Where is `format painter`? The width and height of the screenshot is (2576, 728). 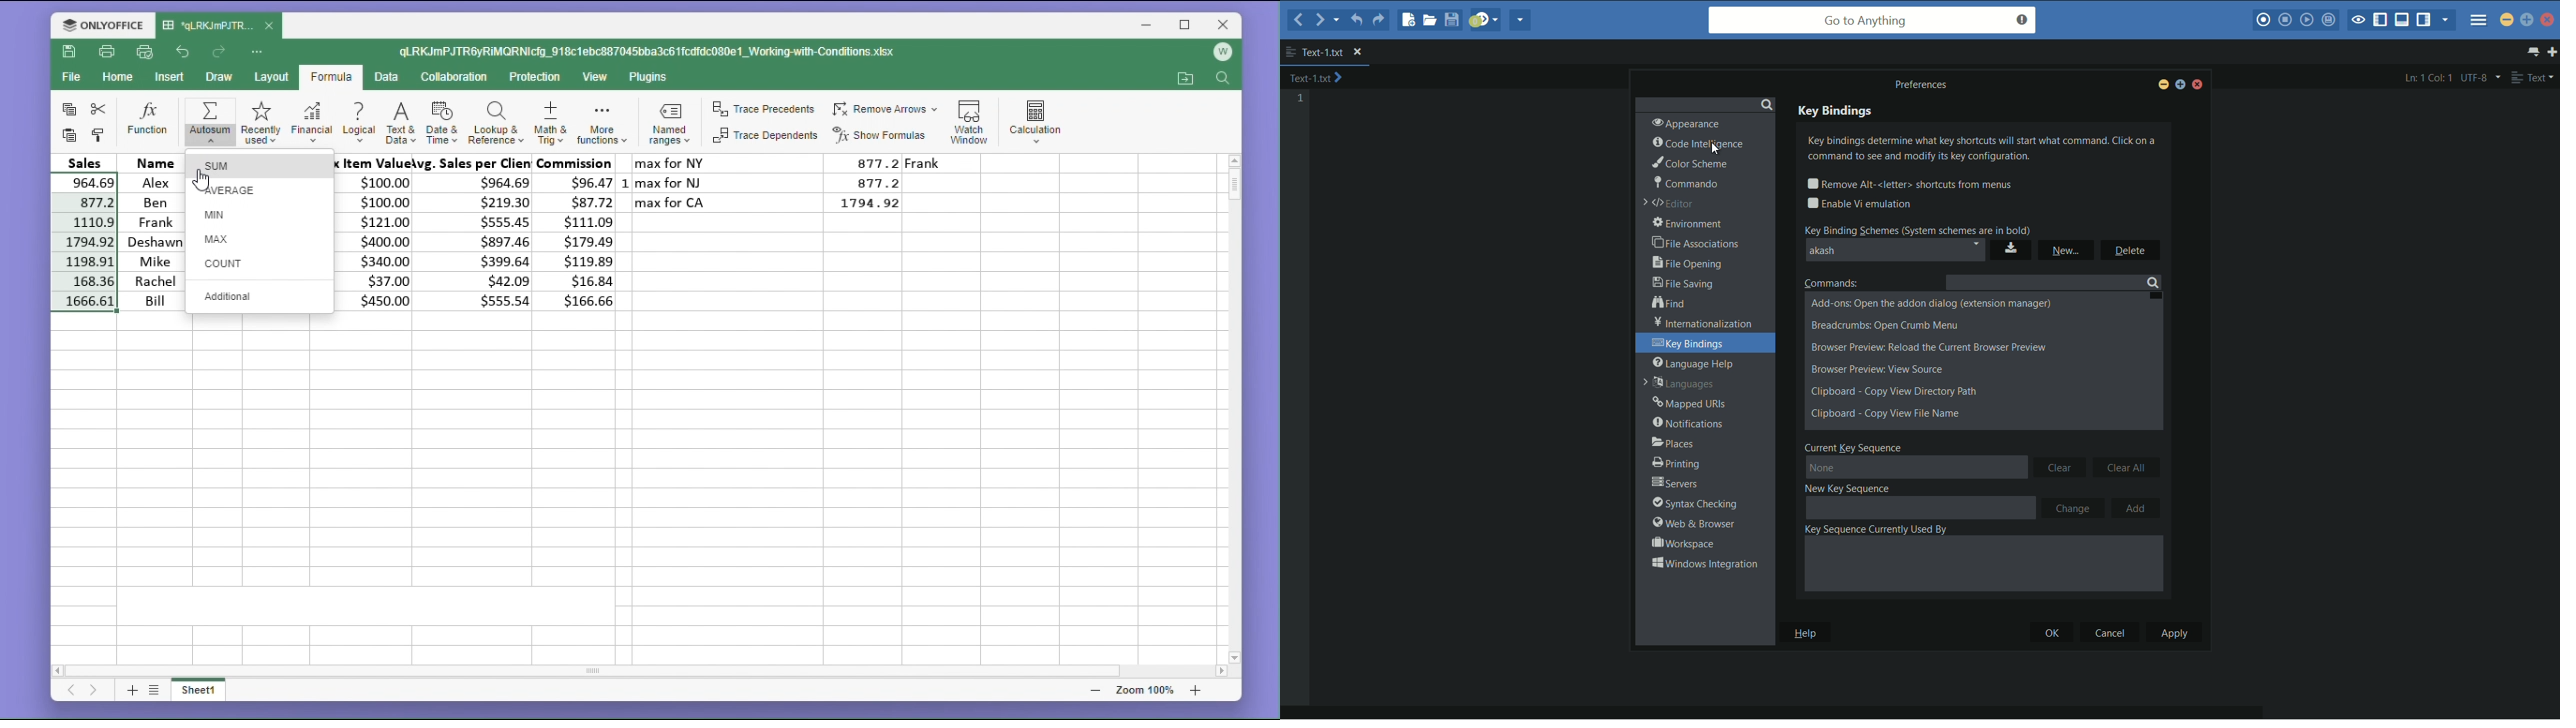
format painter is located at coordinates (100, 134).